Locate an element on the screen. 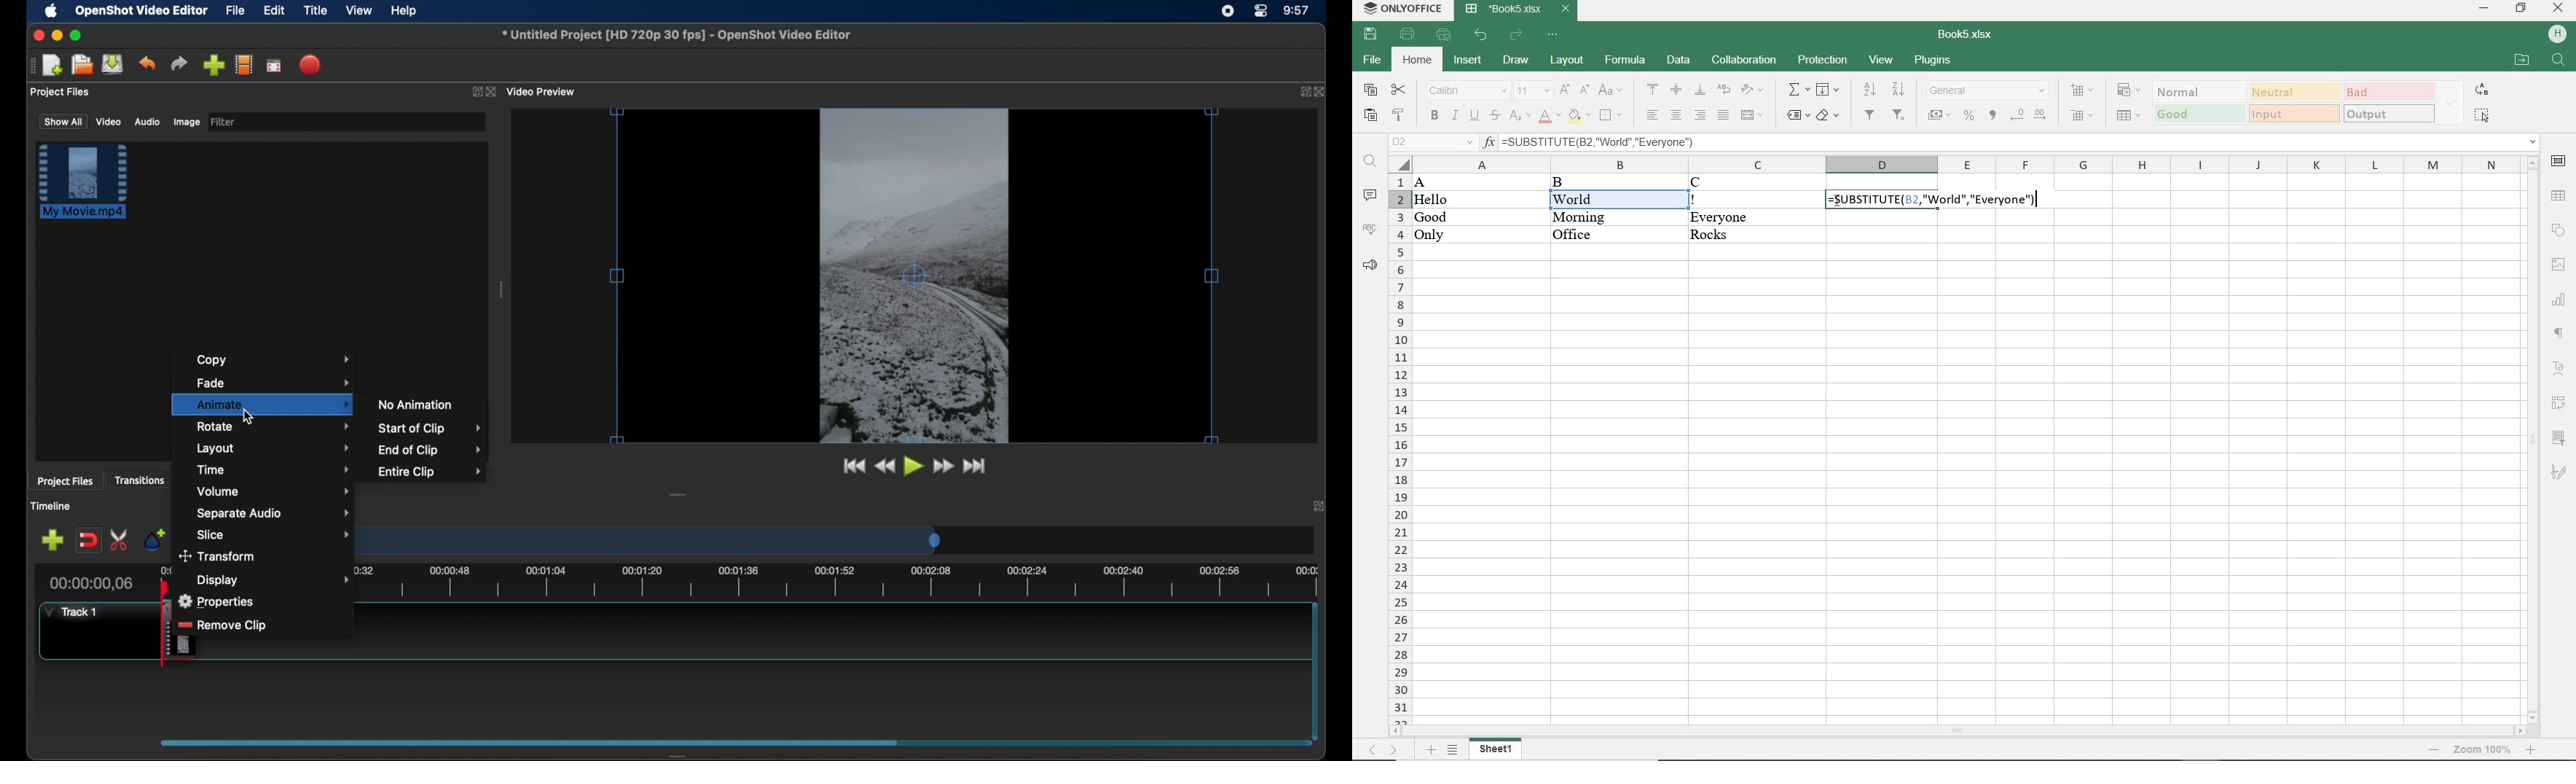 The image size is (2576, 784). paragraph settings is located at coordinates (2559, 334).